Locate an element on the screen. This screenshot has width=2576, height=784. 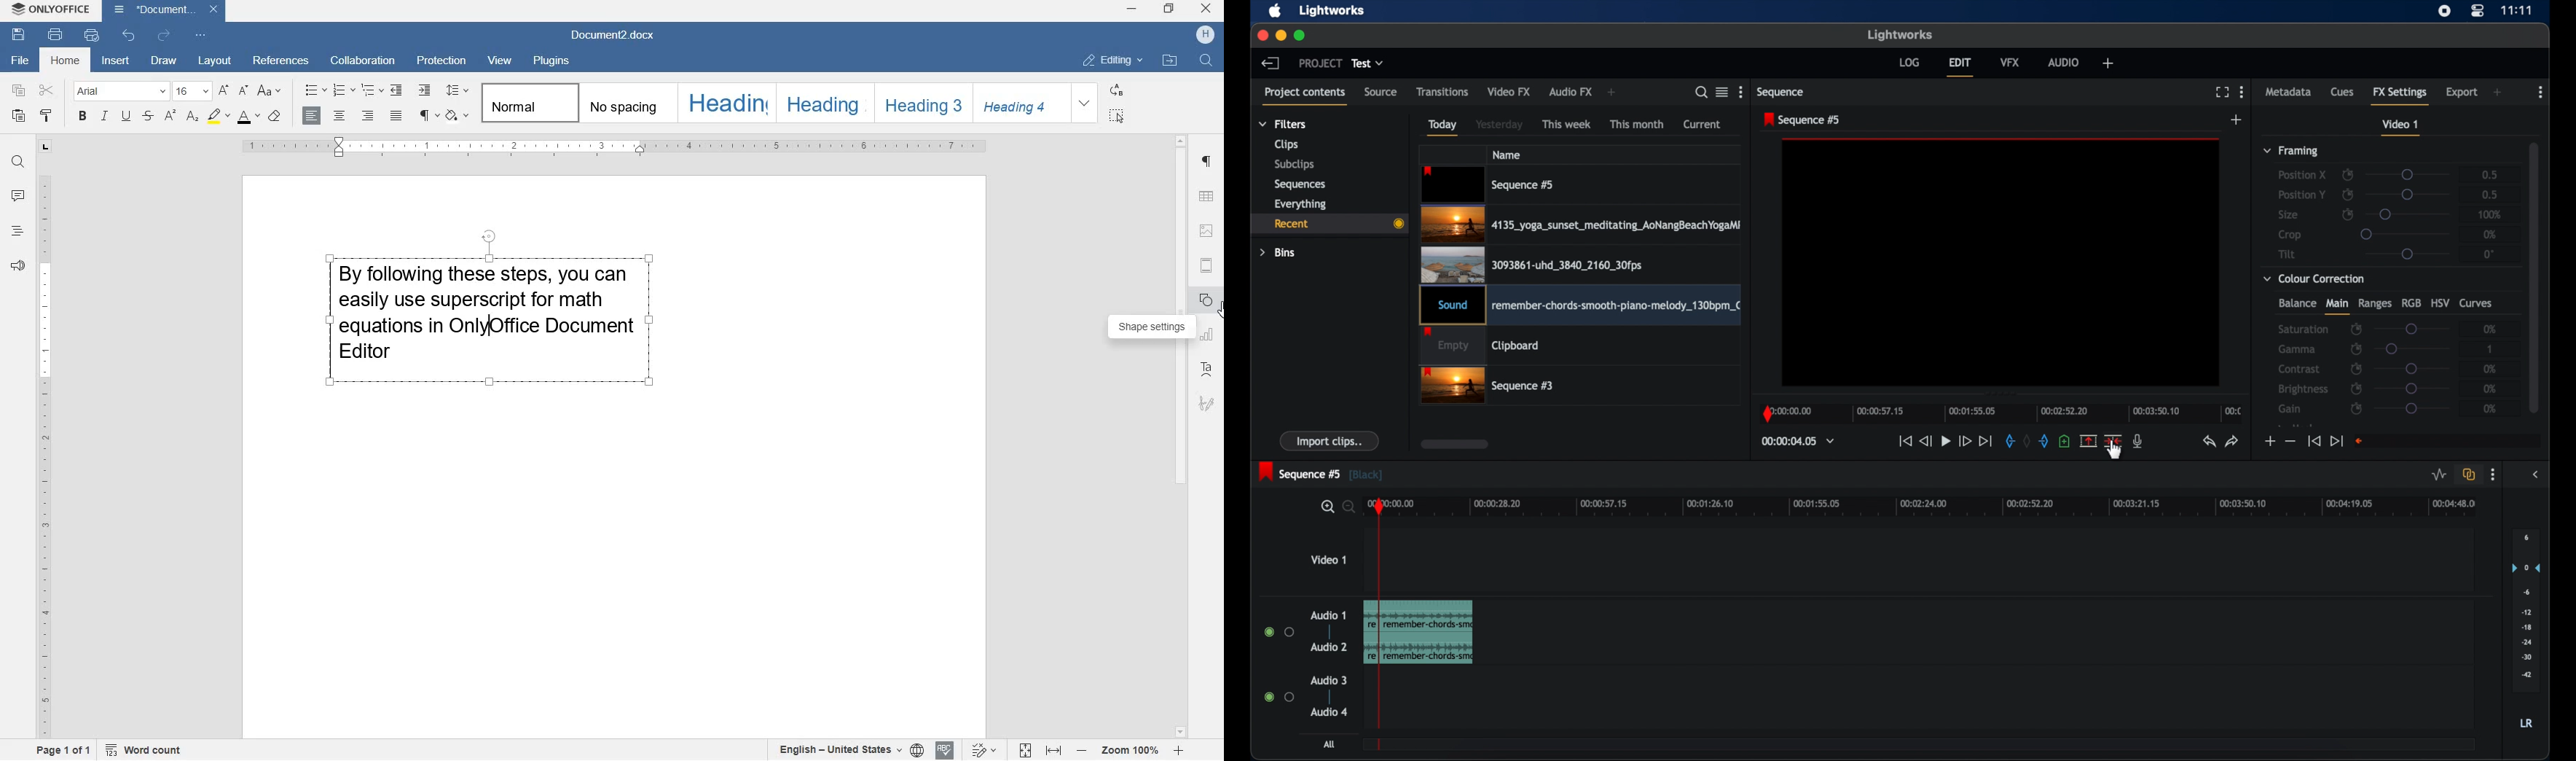
font size is located at coordinates (191, 91).